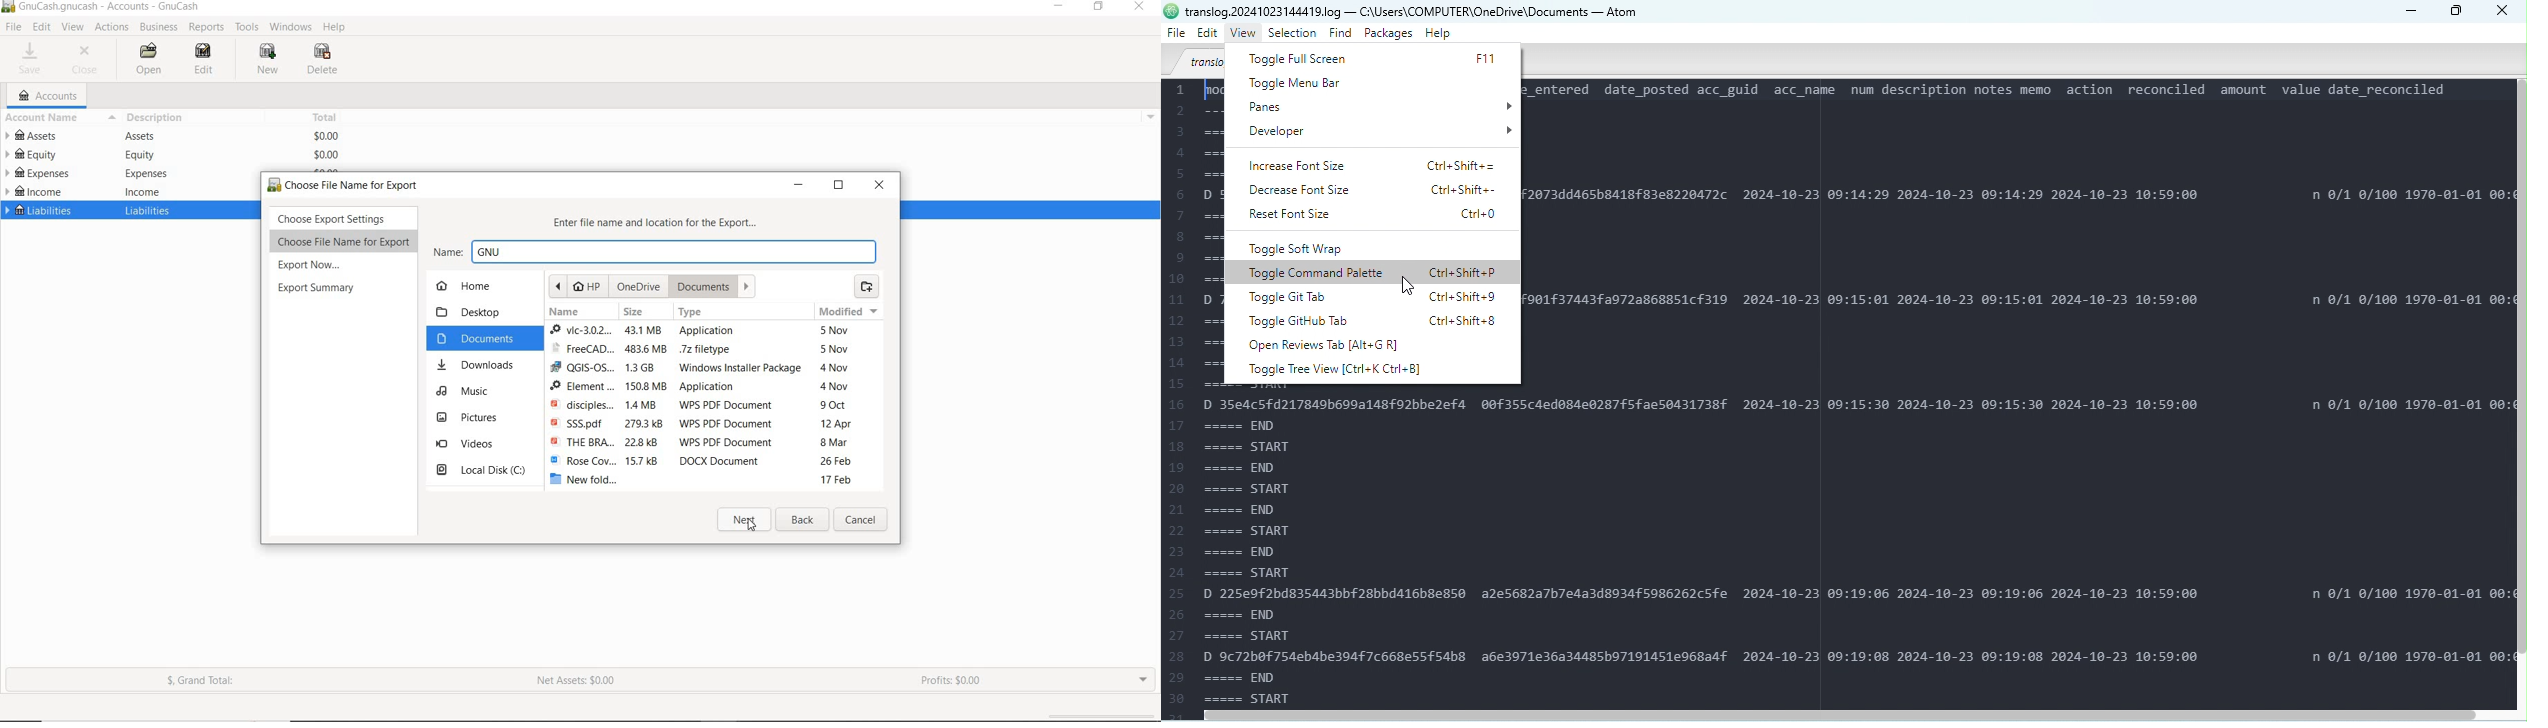 This screenshot has width=2548, height=728. I want to click on Vertical scroll bar, so click(2519, 396).